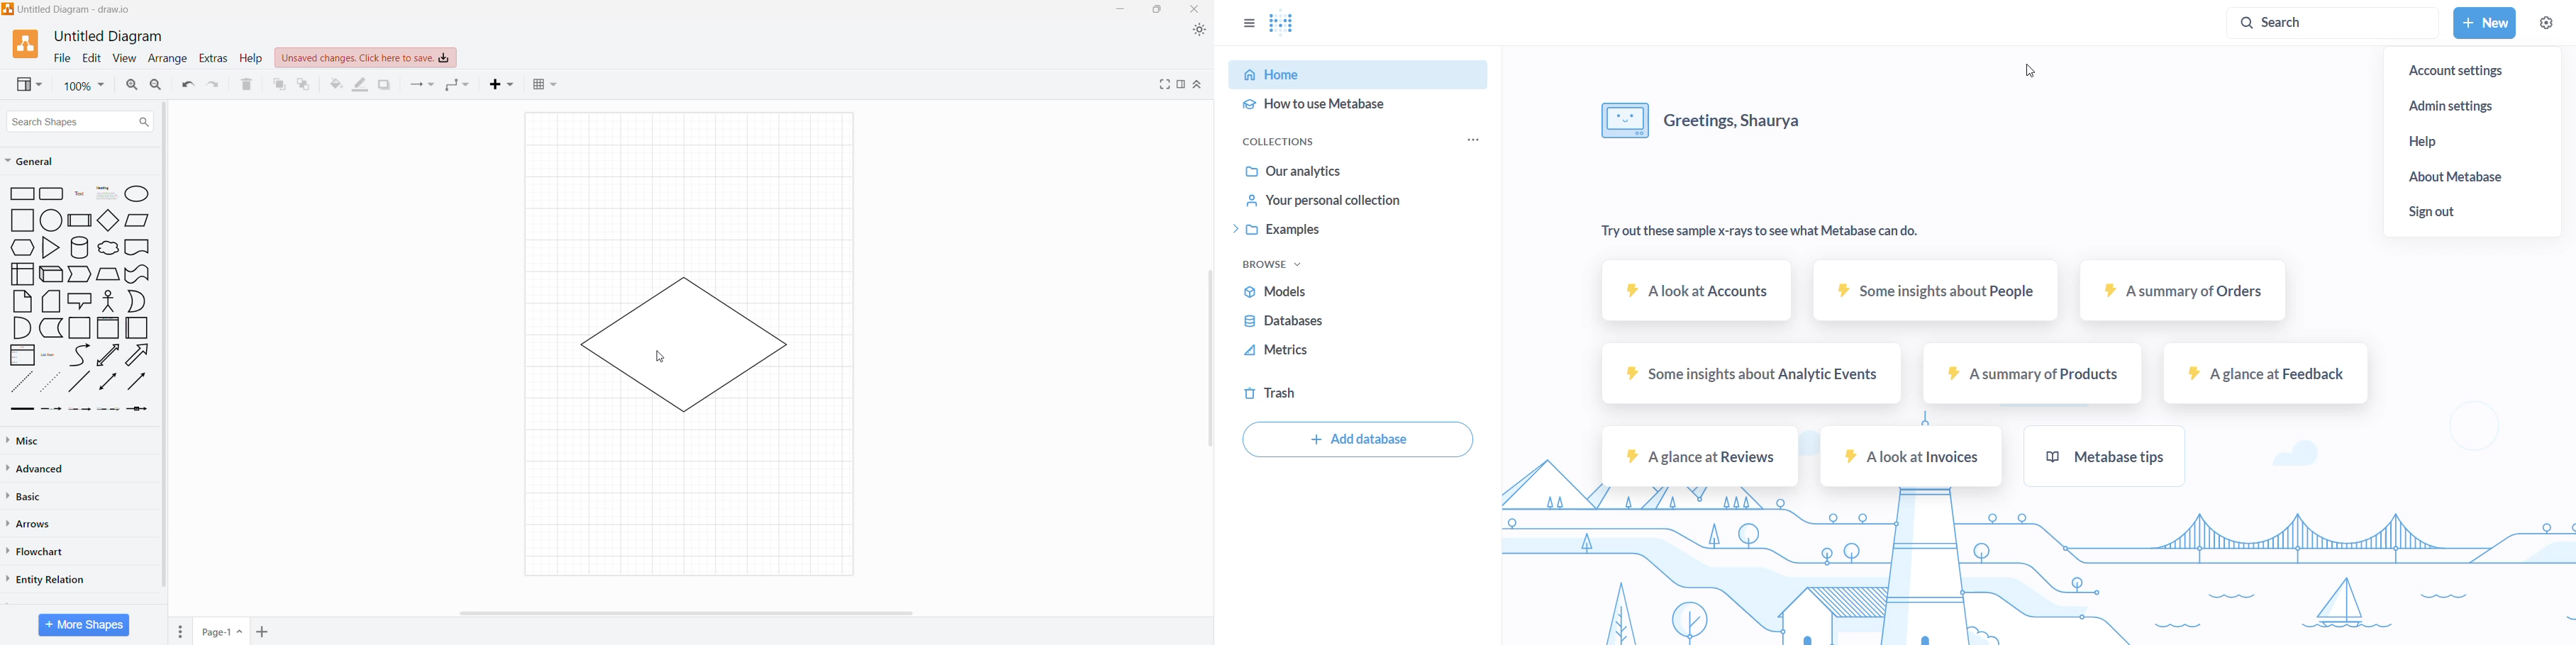 This screenshot has height=672, width=2576. I want to click on icon, so click(1621, 119).